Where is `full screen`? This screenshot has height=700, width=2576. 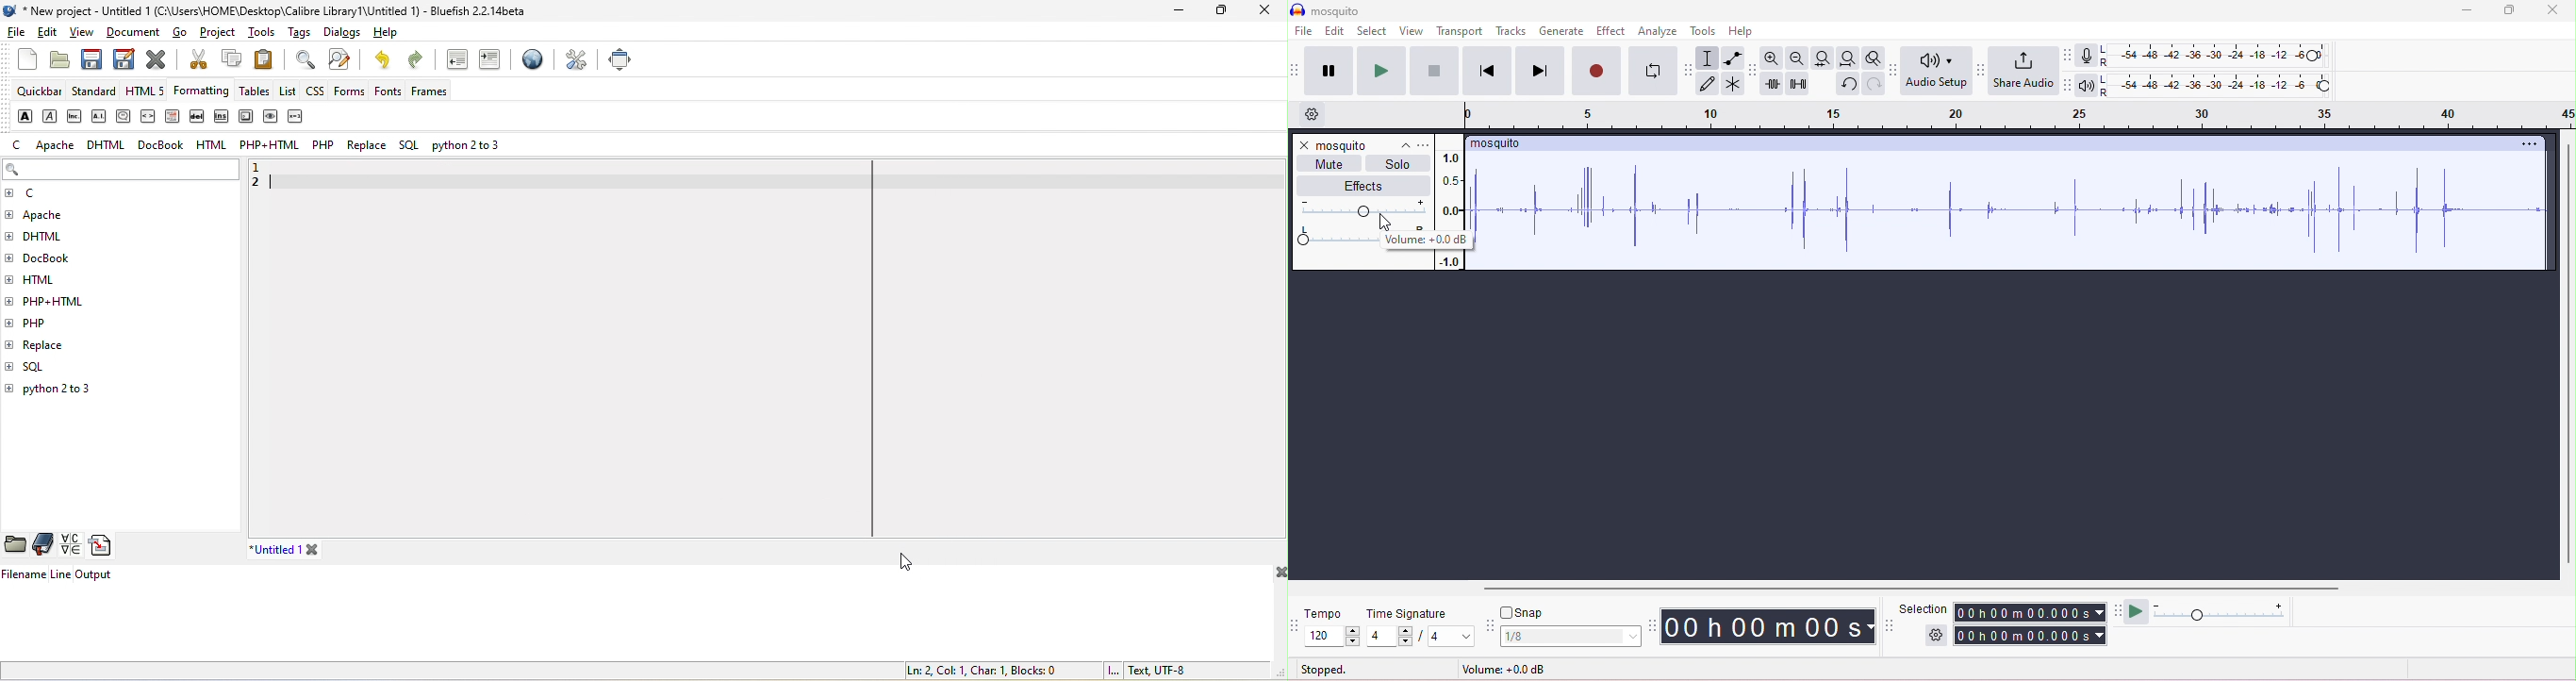 full screen is located at coordinates (620, 58).